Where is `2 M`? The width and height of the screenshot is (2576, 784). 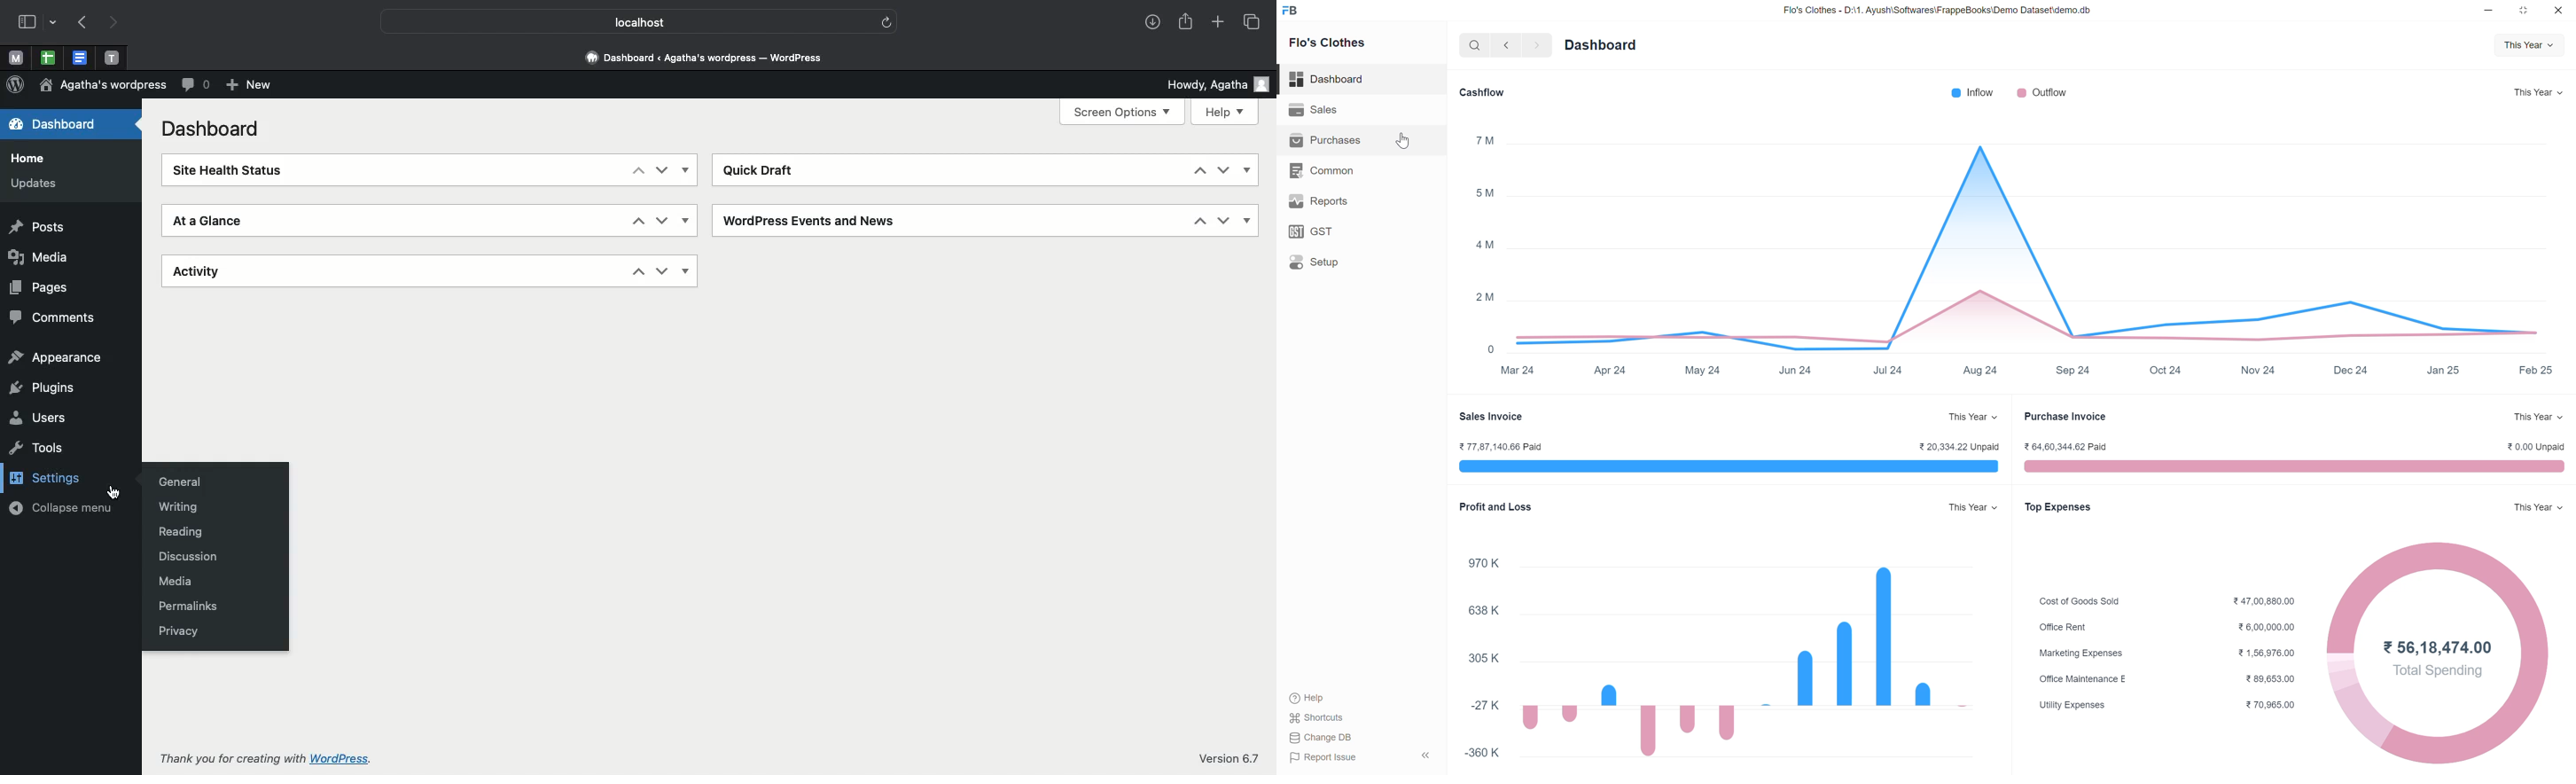
2 M is located at coordinates (1485, 297).